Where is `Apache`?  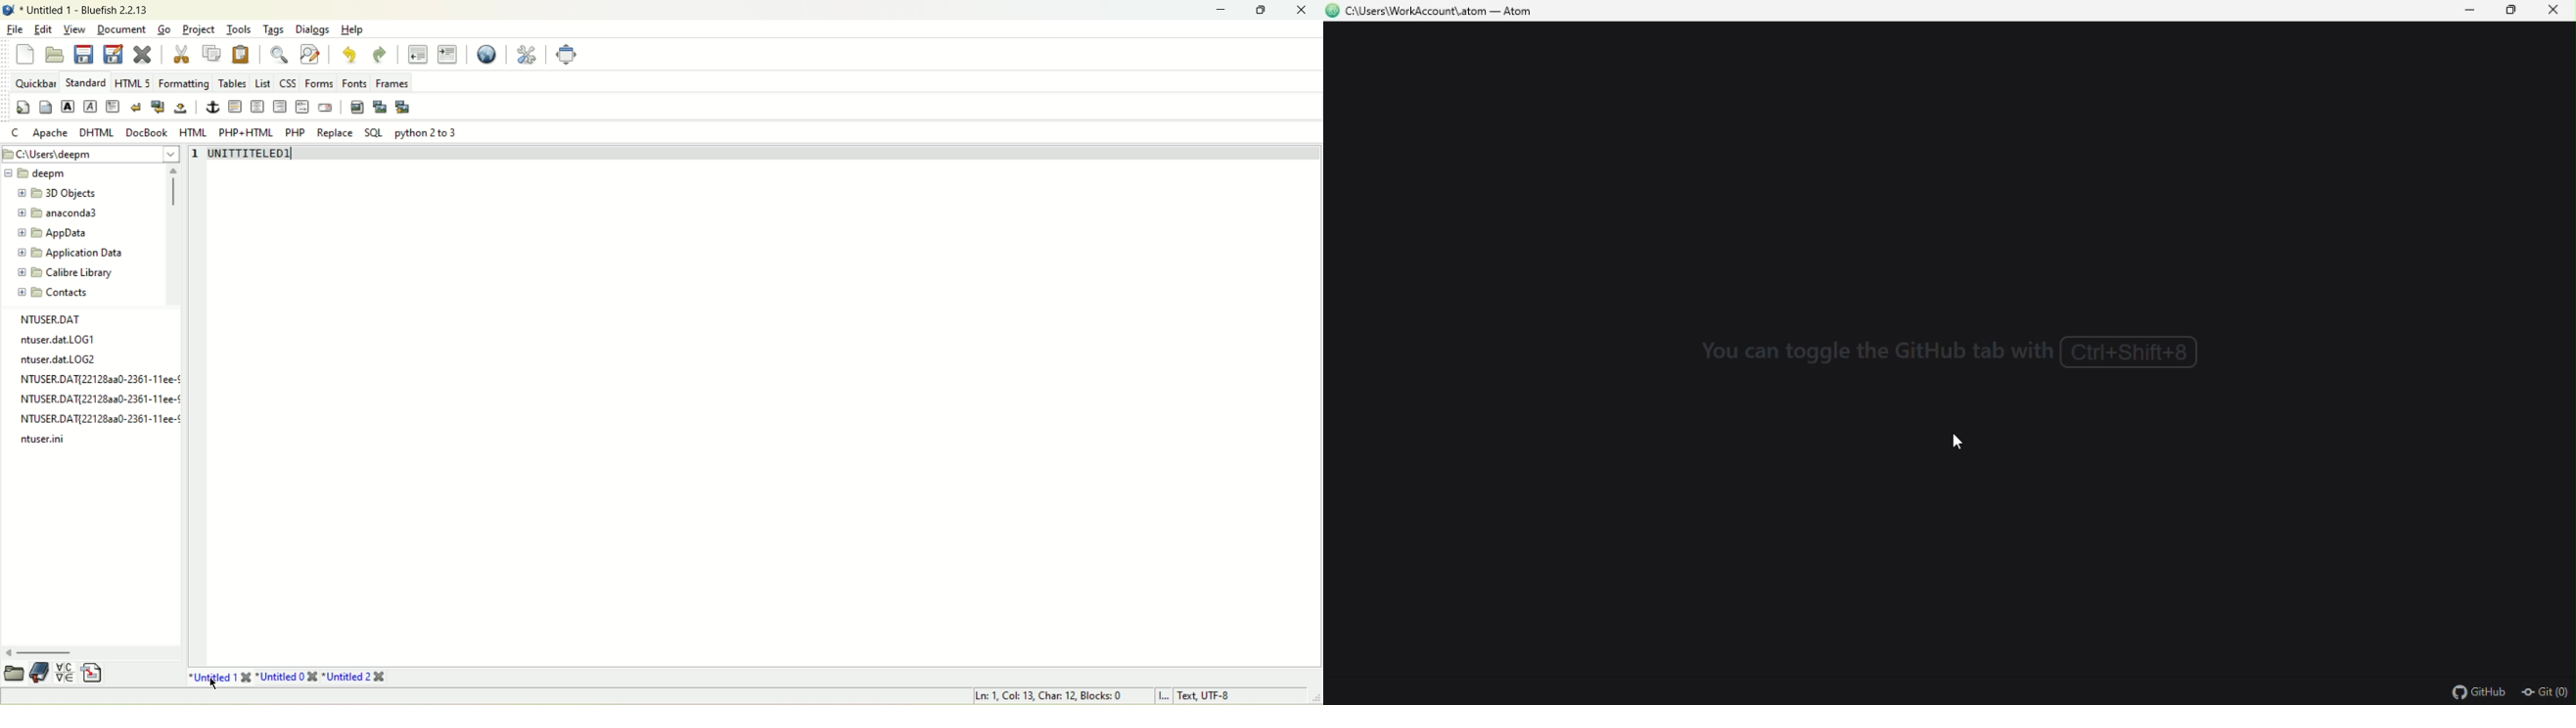 Apache is located at coordinates (50, 135).